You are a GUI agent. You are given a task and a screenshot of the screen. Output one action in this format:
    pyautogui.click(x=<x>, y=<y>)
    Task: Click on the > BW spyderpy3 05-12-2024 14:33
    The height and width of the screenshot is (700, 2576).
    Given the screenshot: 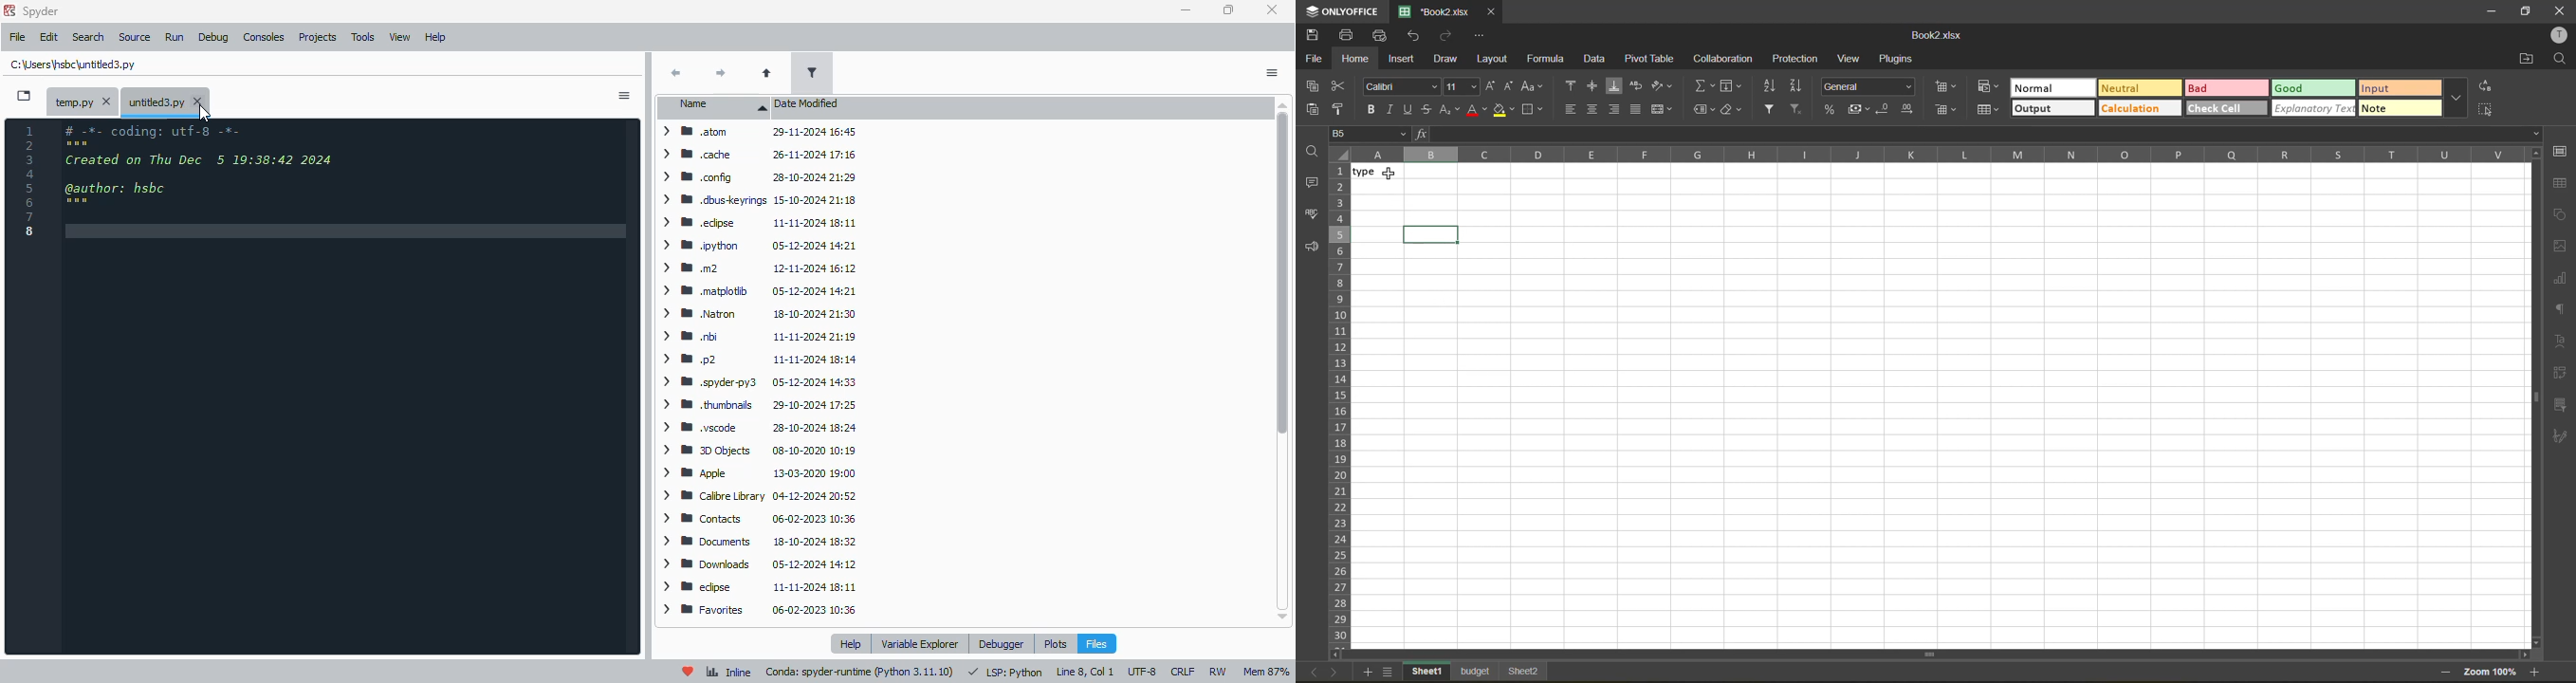 What is the action you would take?
    pyautogui.click(x=755, y=381)
    